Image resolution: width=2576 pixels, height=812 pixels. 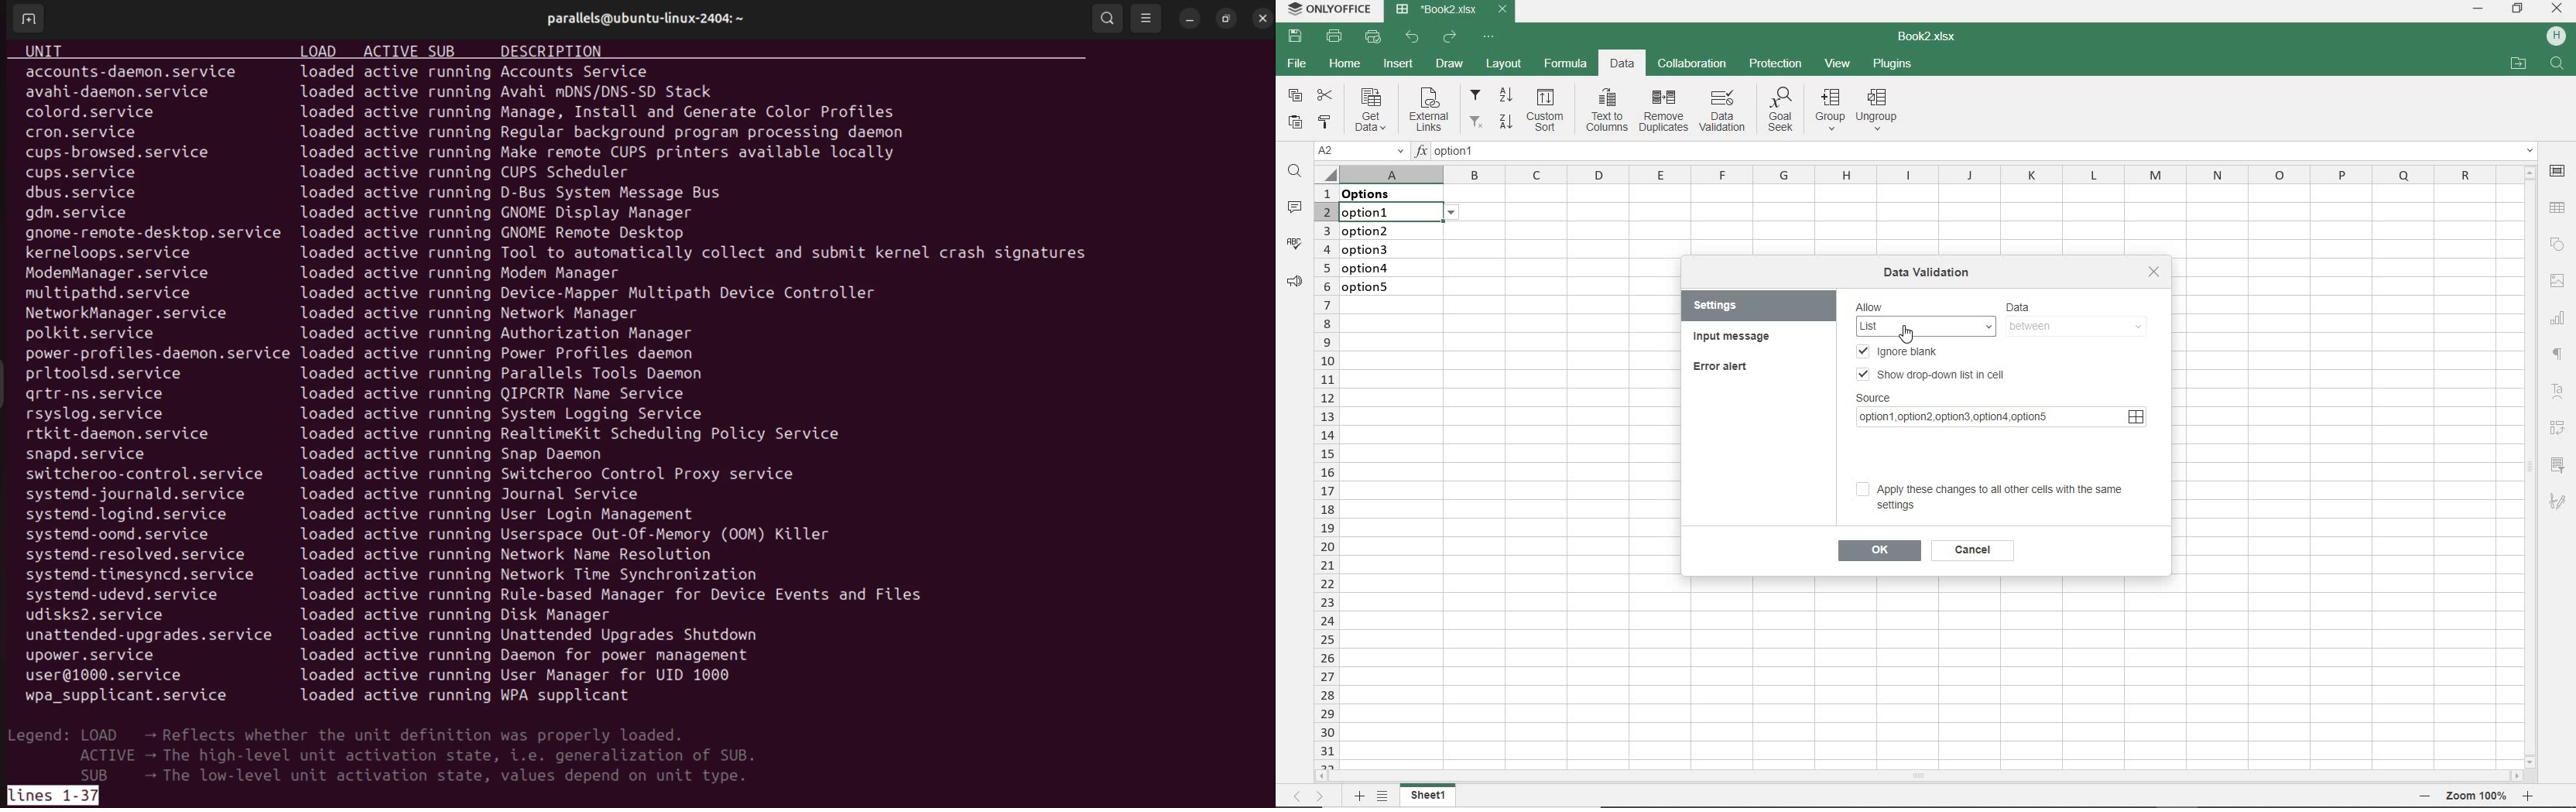 What do you see at coordinates (2557, 208) in the screenshot?
I see `TABLE` at bounding box center [2557, 208].